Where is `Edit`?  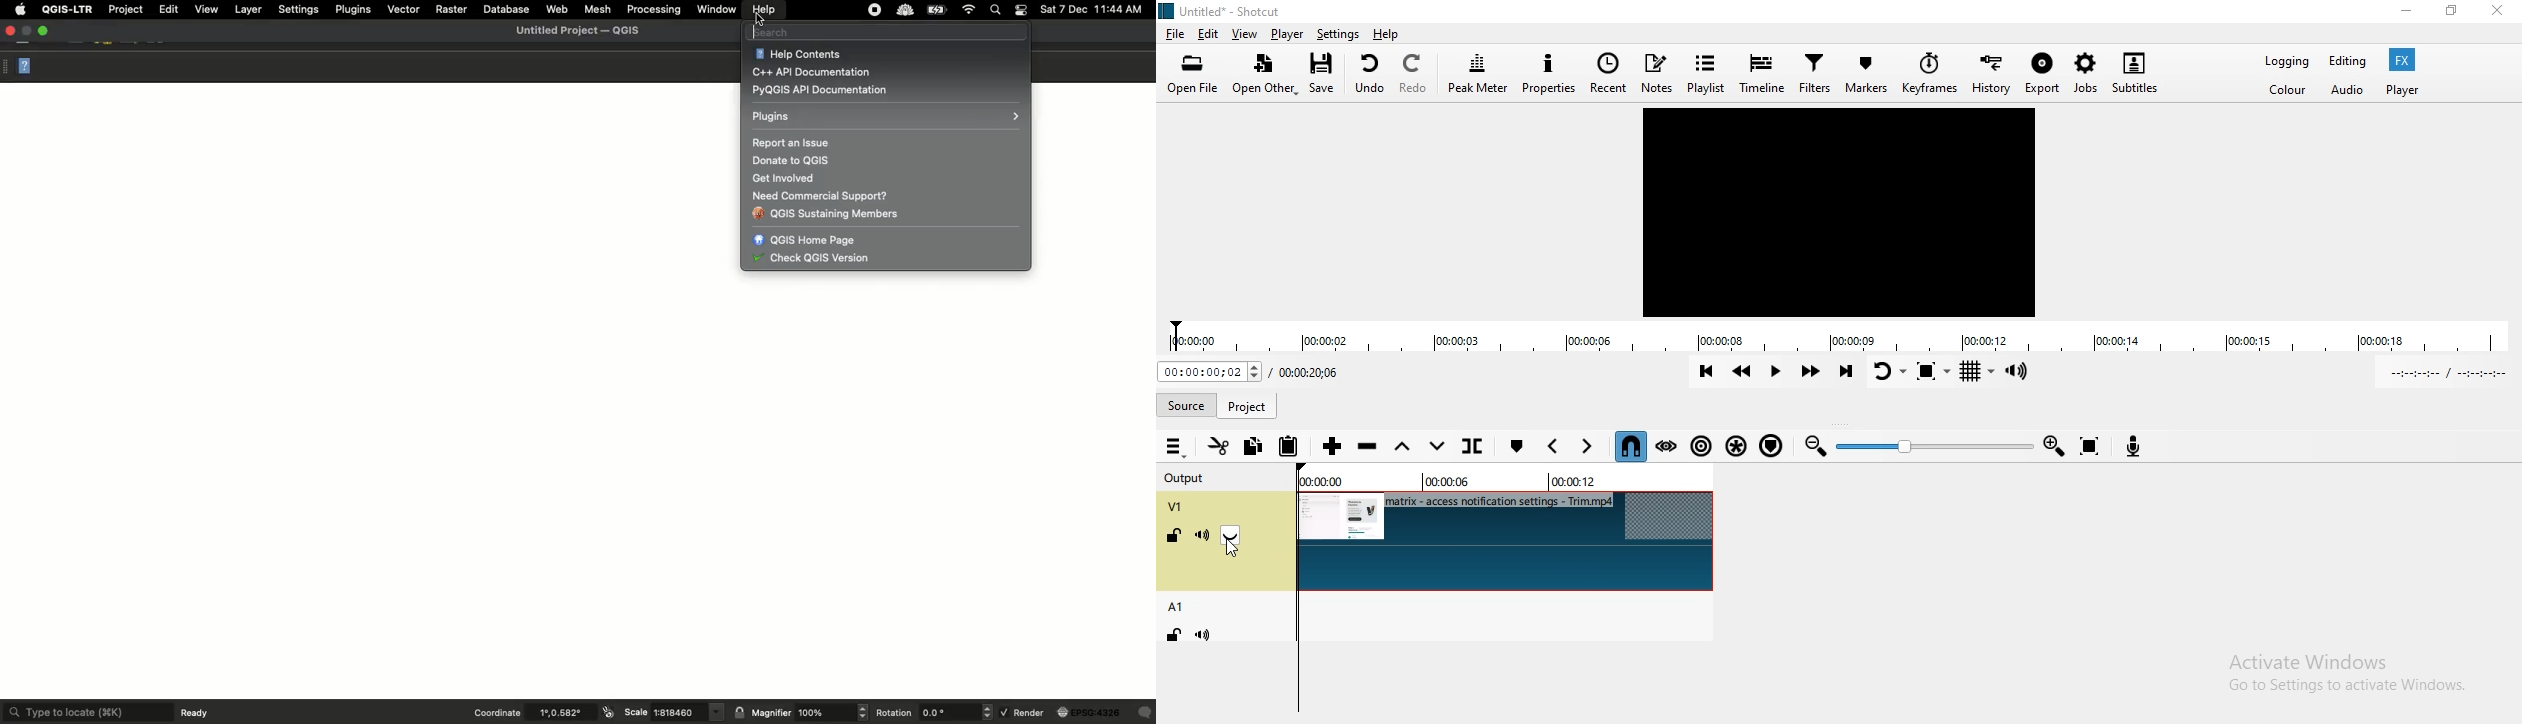 Edit is located at coordinates (1210, 34).